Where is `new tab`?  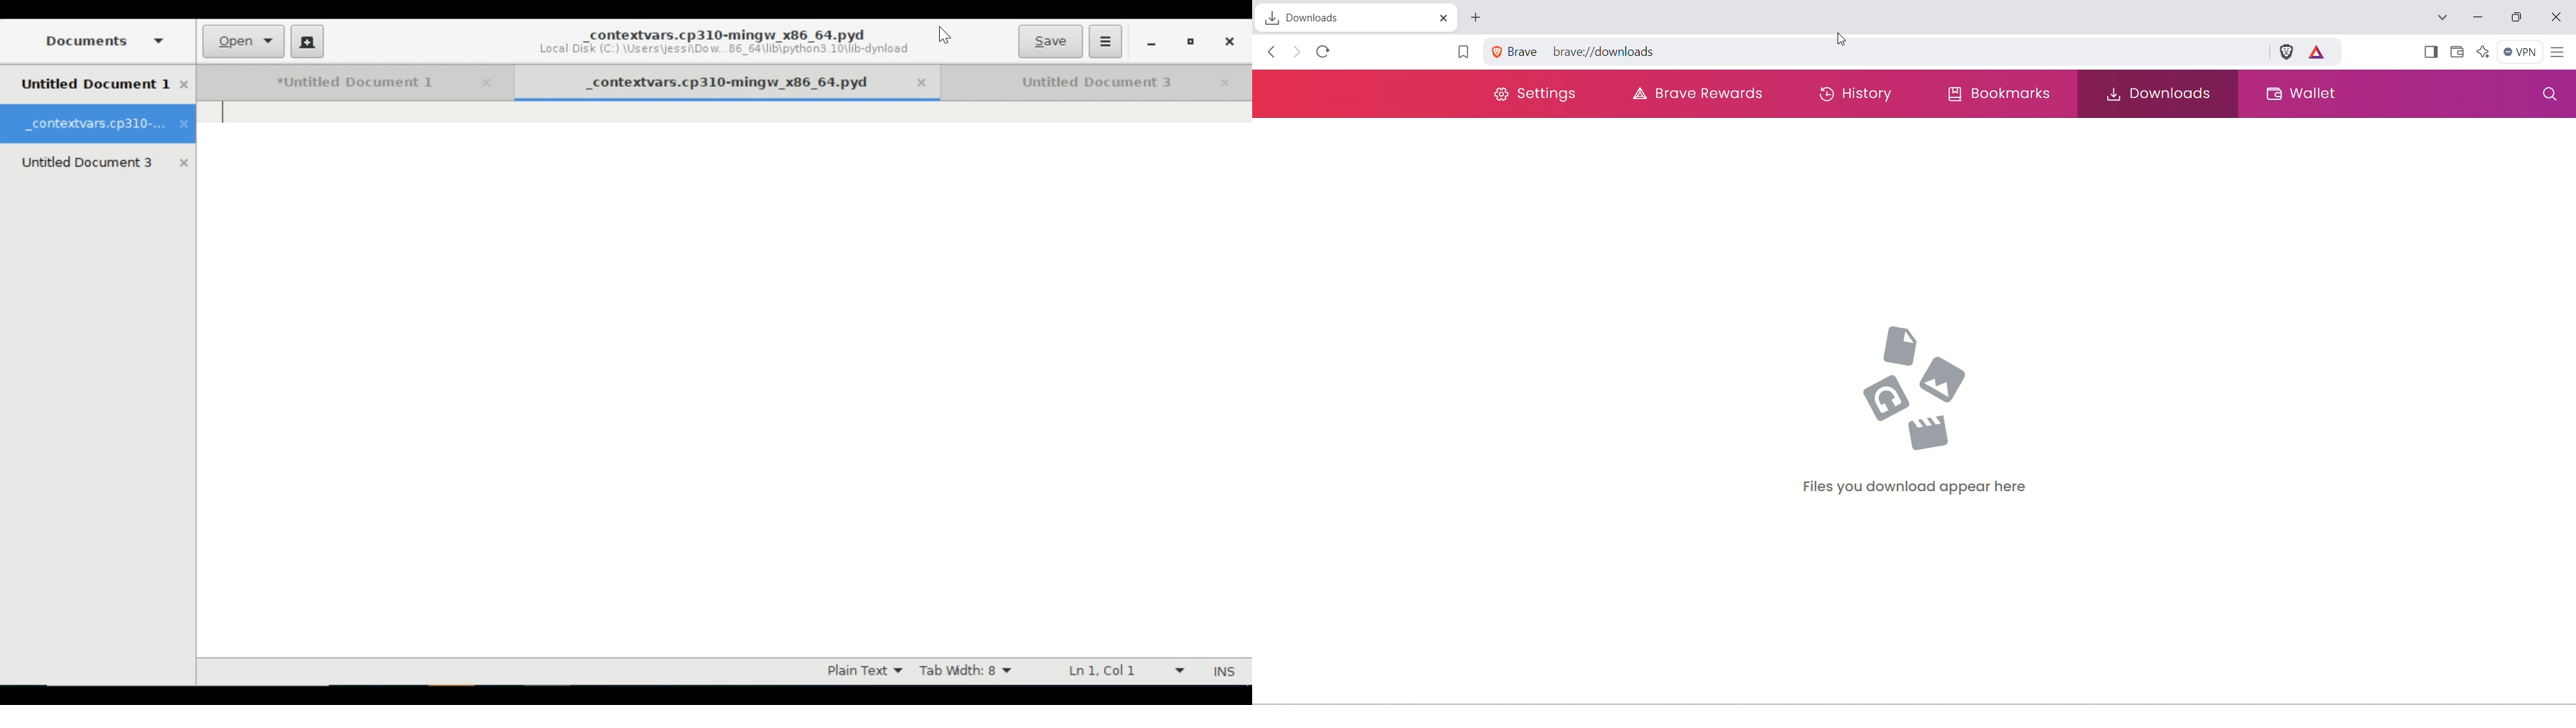 new tab is located at coordinates (1477, 15).